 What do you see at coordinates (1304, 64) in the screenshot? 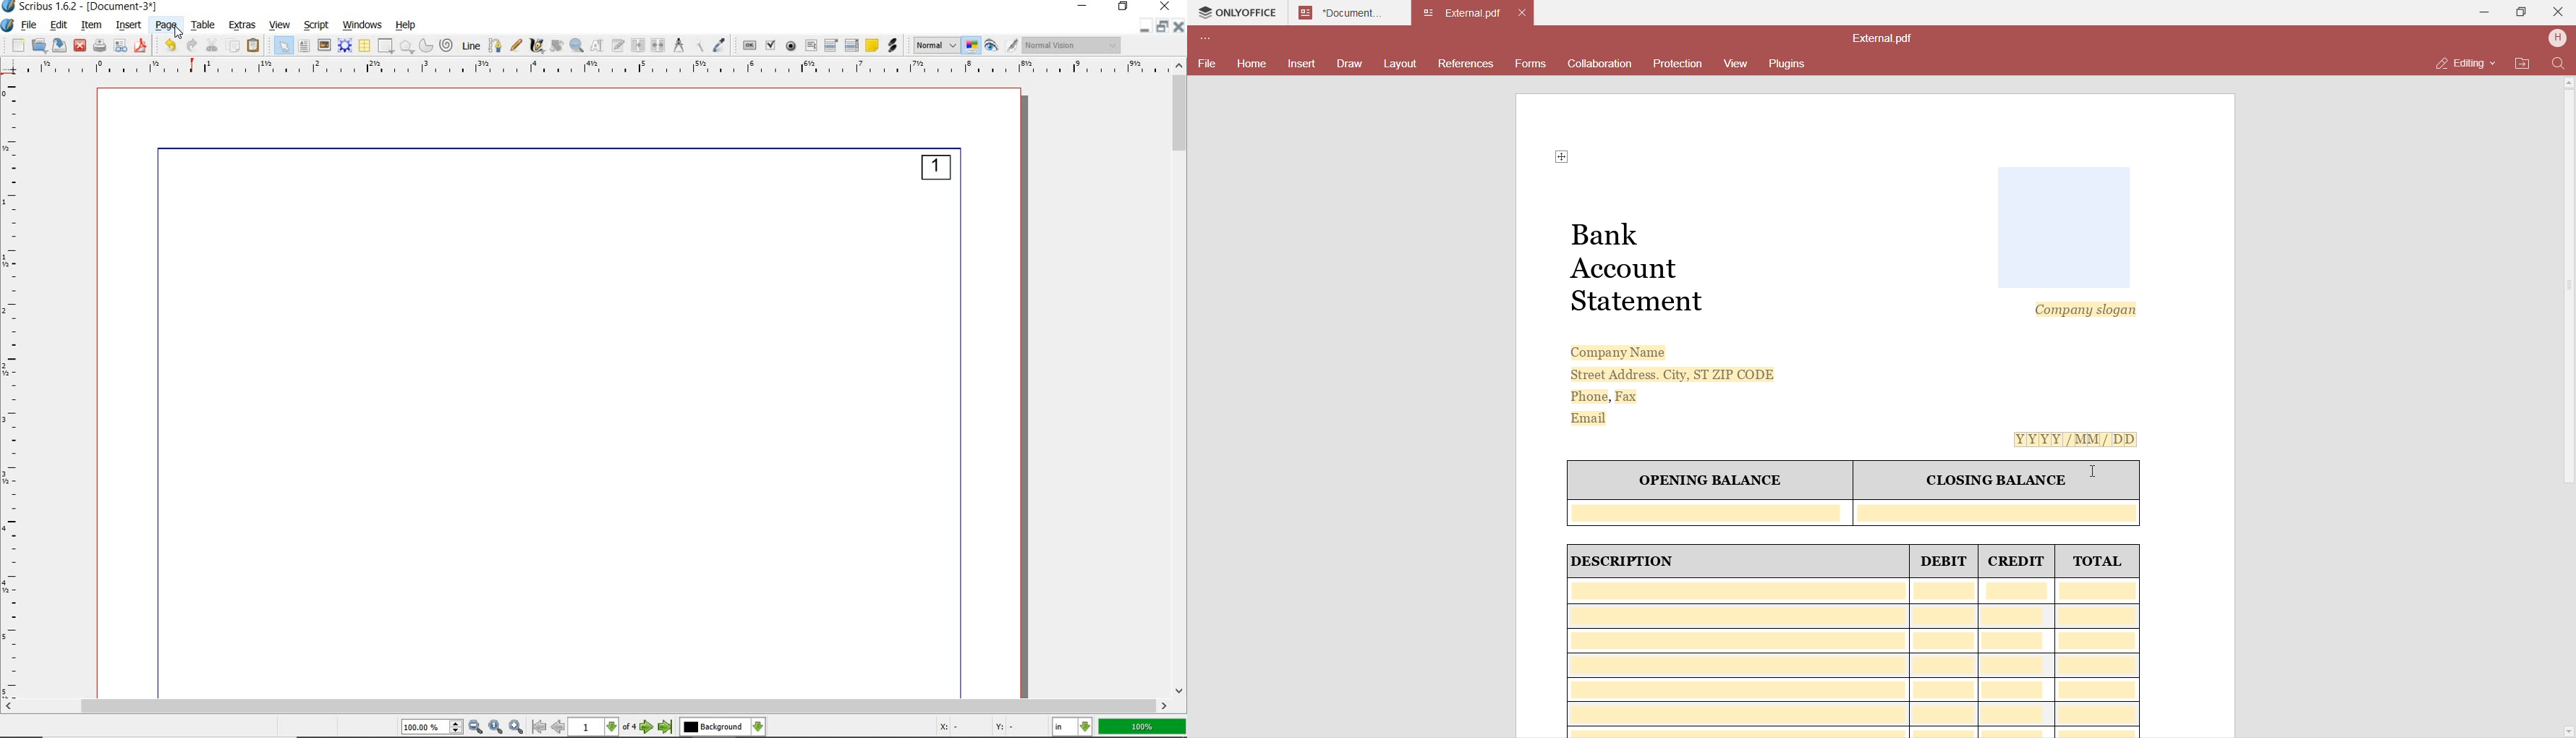
I see `Insert` at bounding box center [1304, 64].